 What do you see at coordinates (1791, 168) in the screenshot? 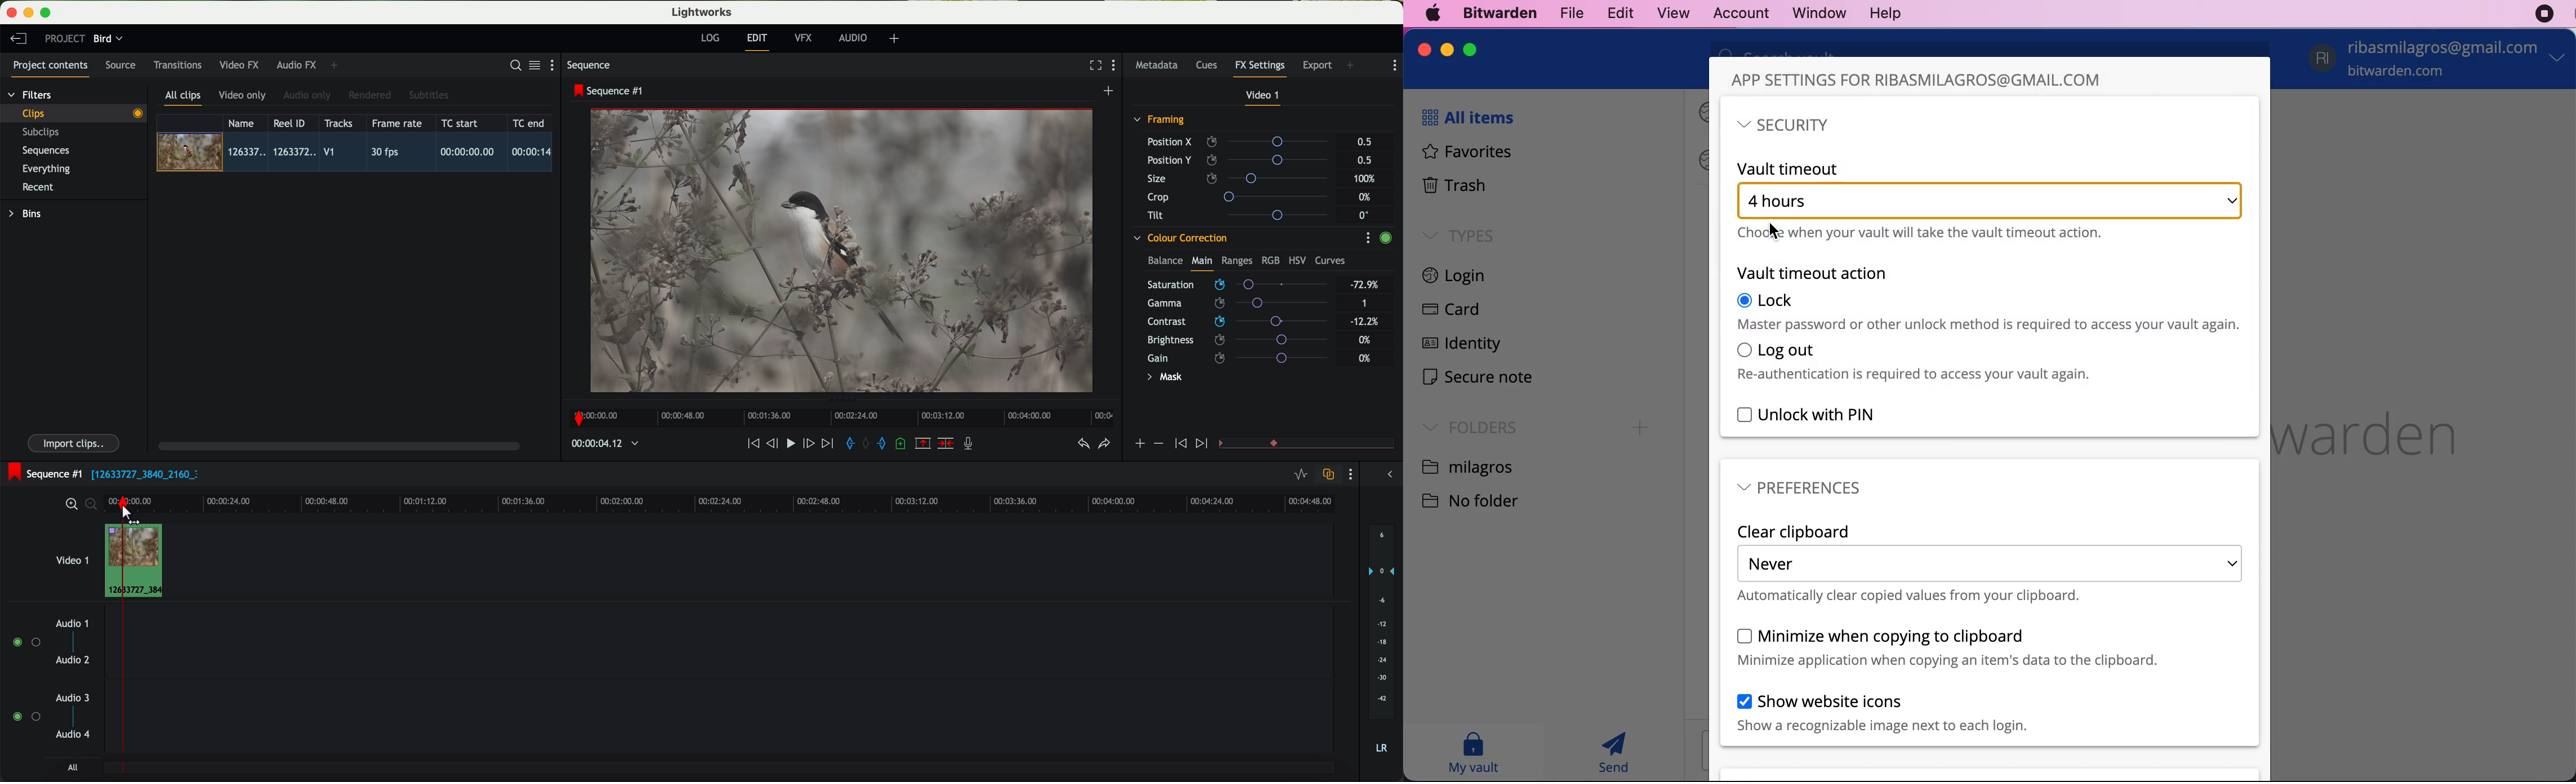
I see `vault timeout` at bounding box center [1791, 168].